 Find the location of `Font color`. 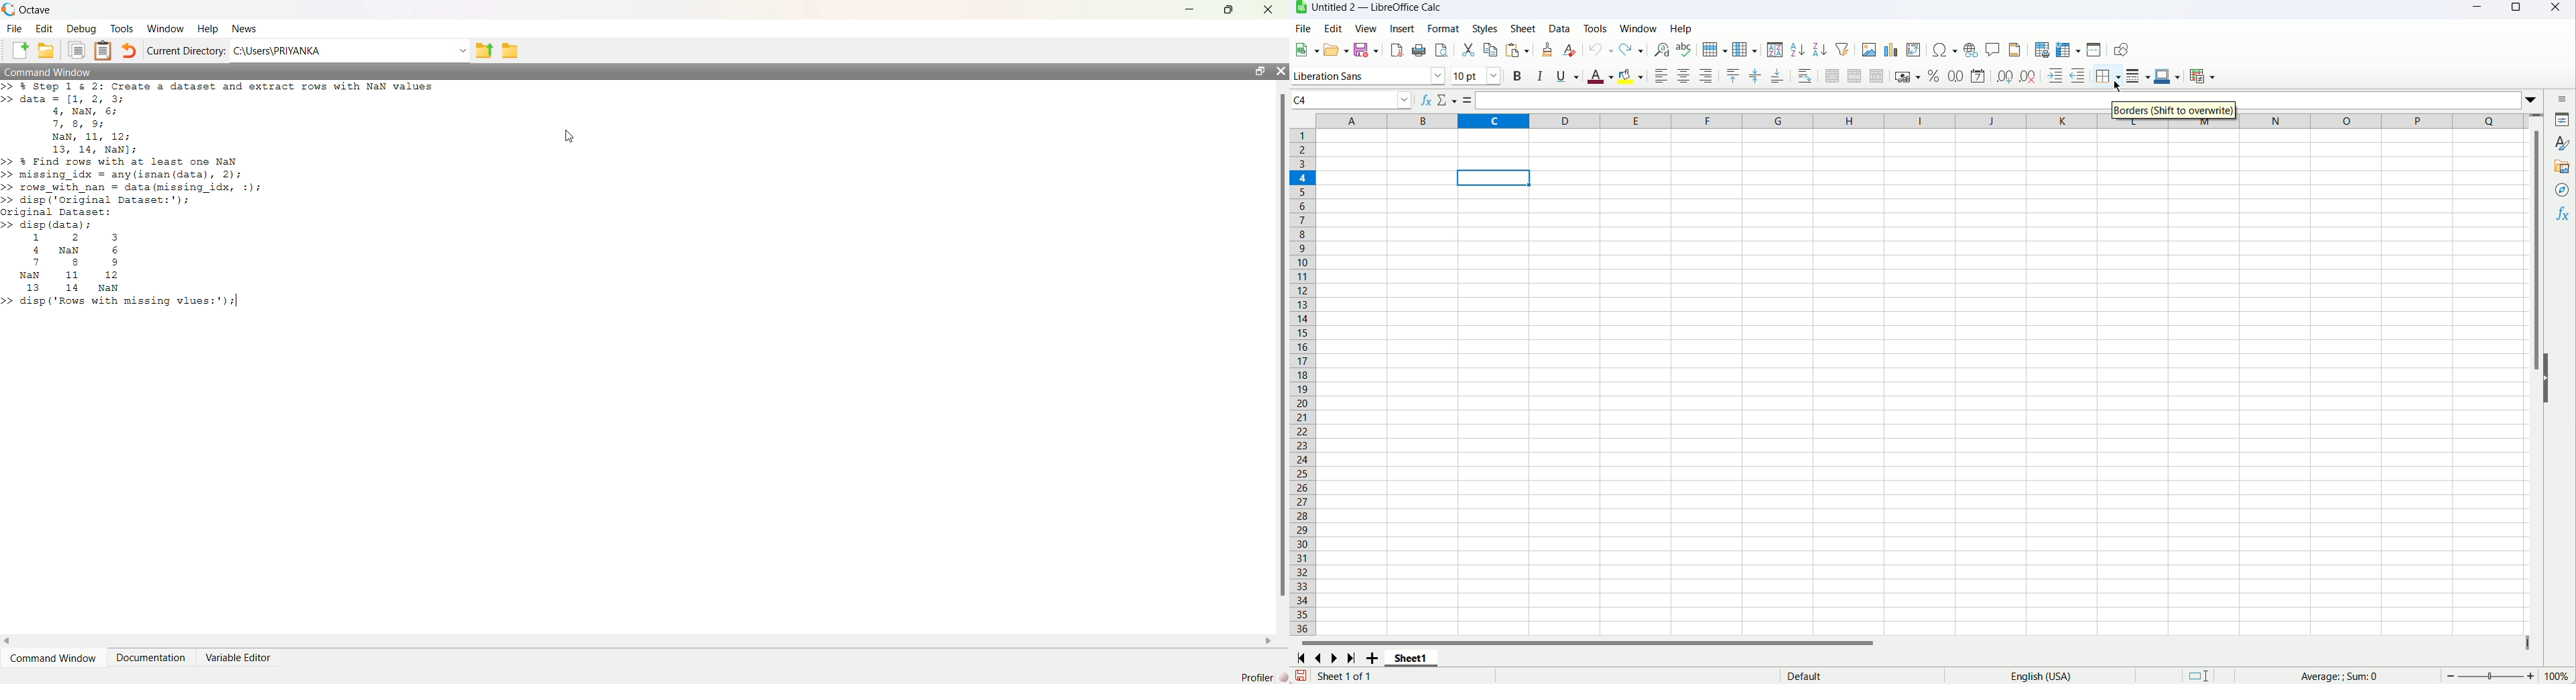

Font color is located at coordinates (1600, 78).